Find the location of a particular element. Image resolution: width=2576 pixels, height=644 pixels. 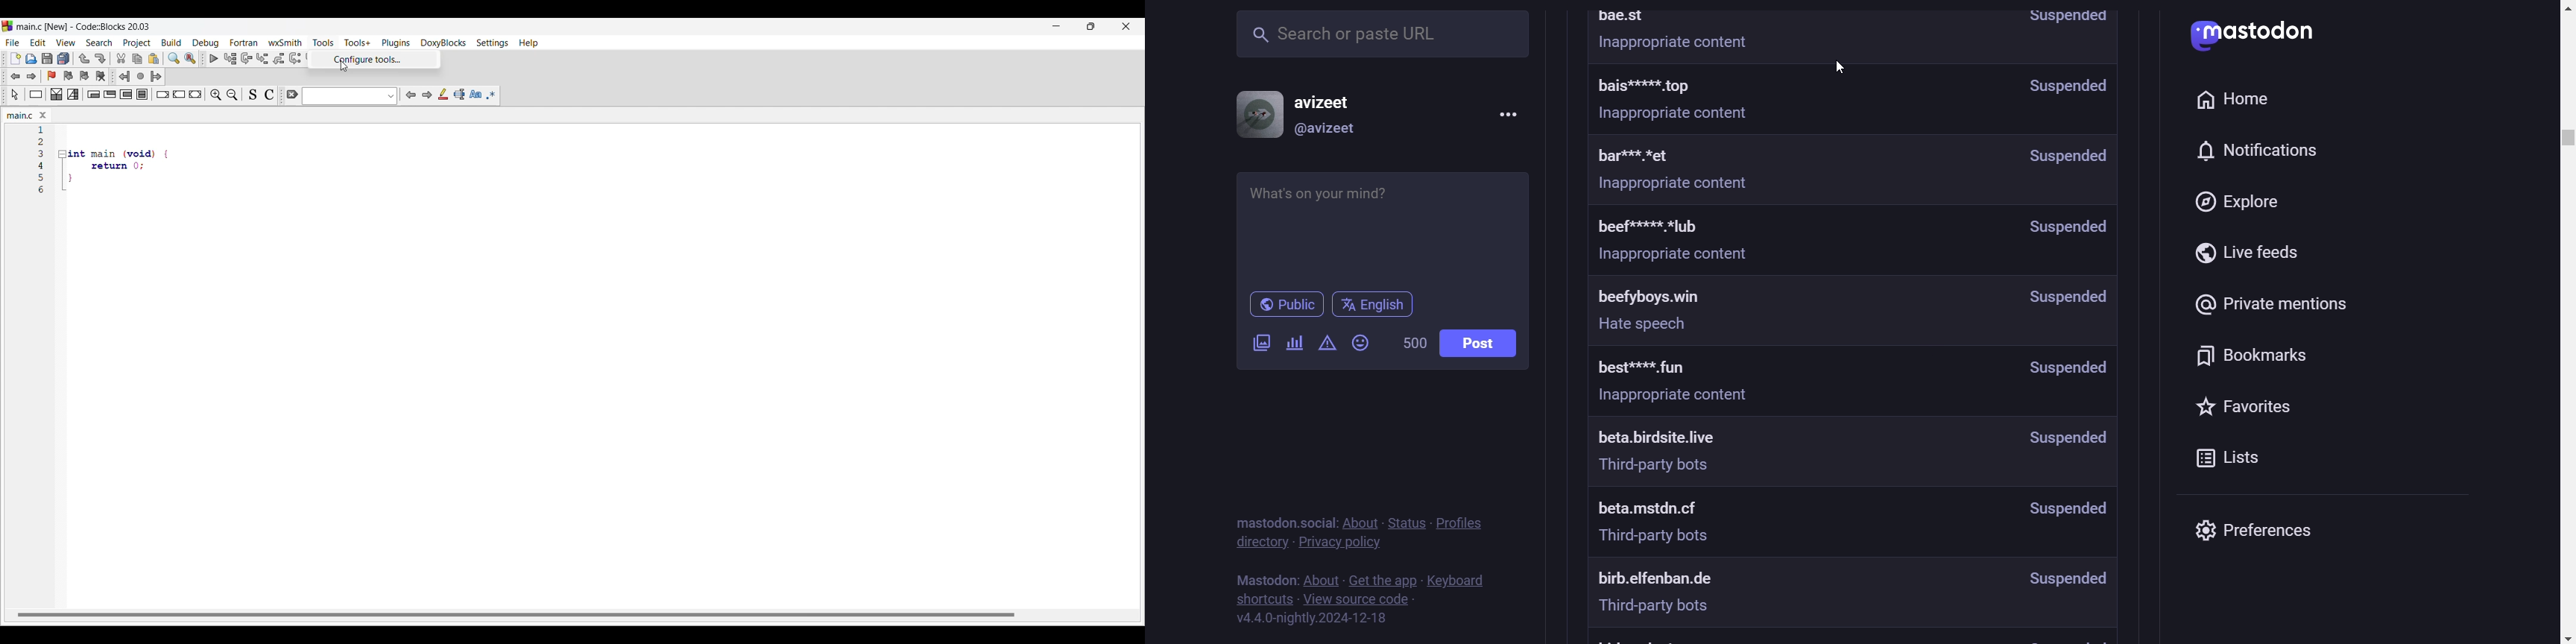

Instruction is located at coordinates (36, 94).